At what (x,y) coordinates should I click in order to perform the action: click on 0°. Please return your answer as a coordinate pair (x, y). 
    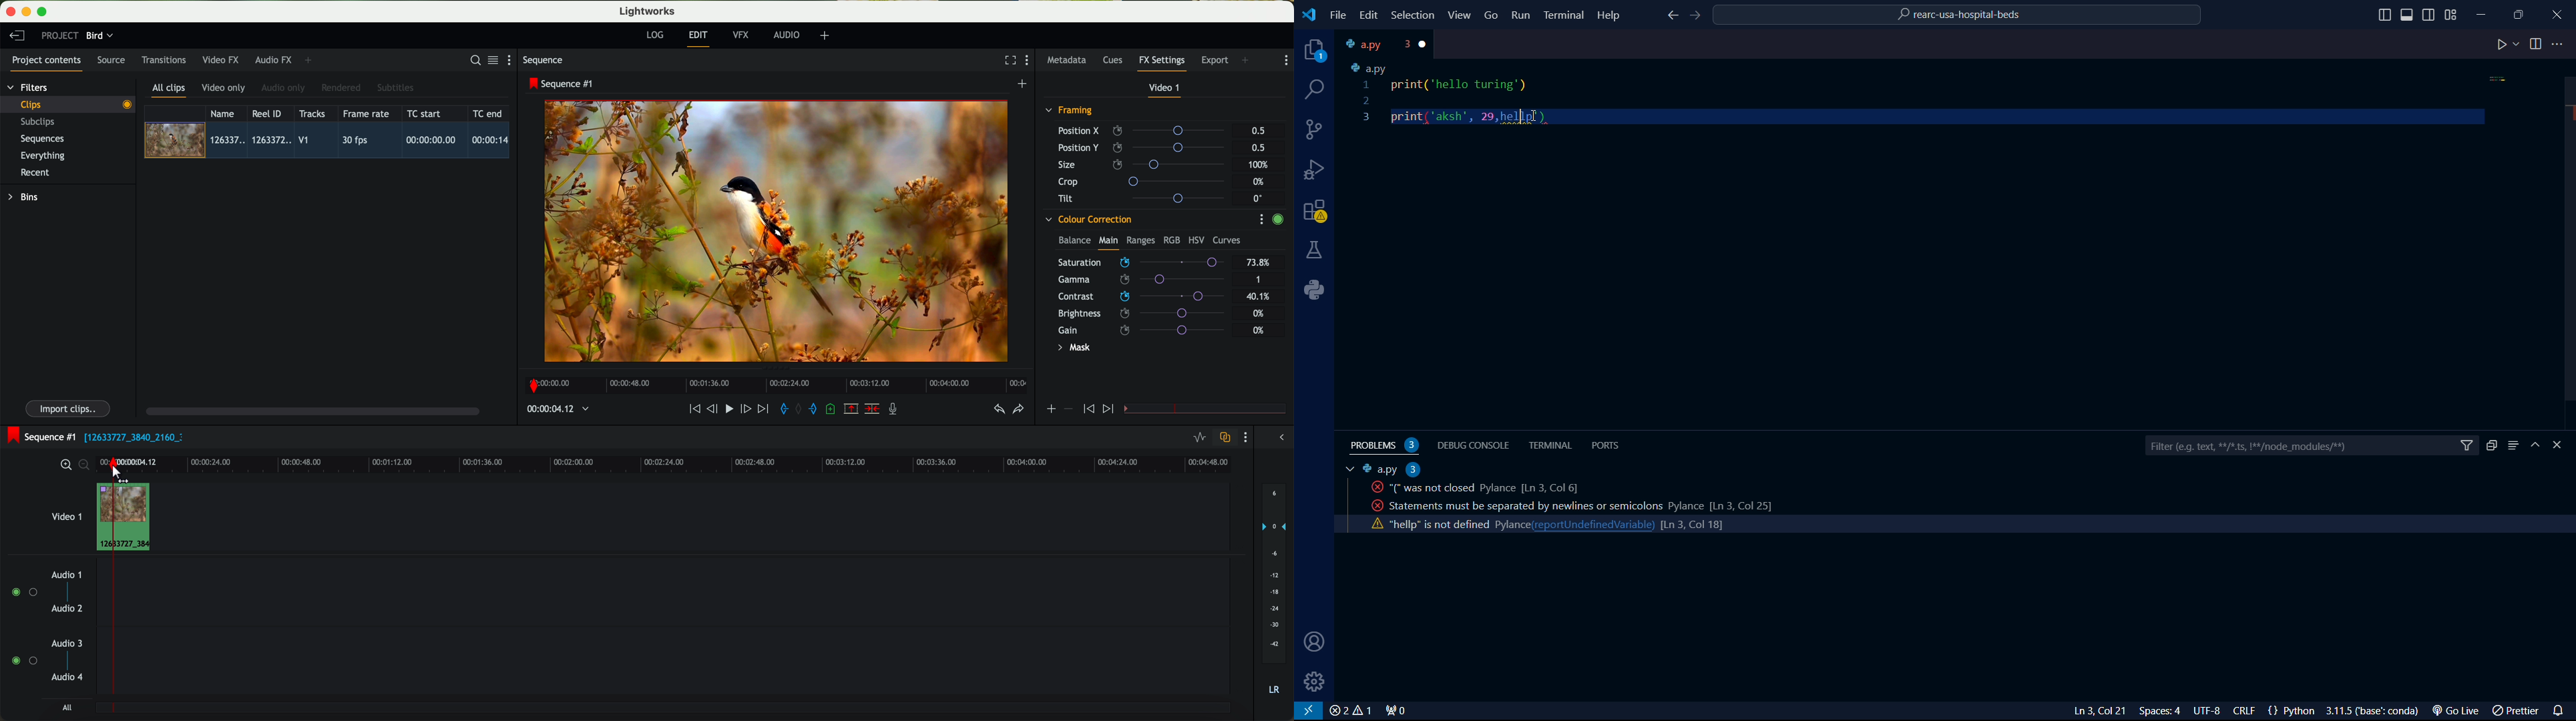
    Looking at the image, I should click on (1259, 198).